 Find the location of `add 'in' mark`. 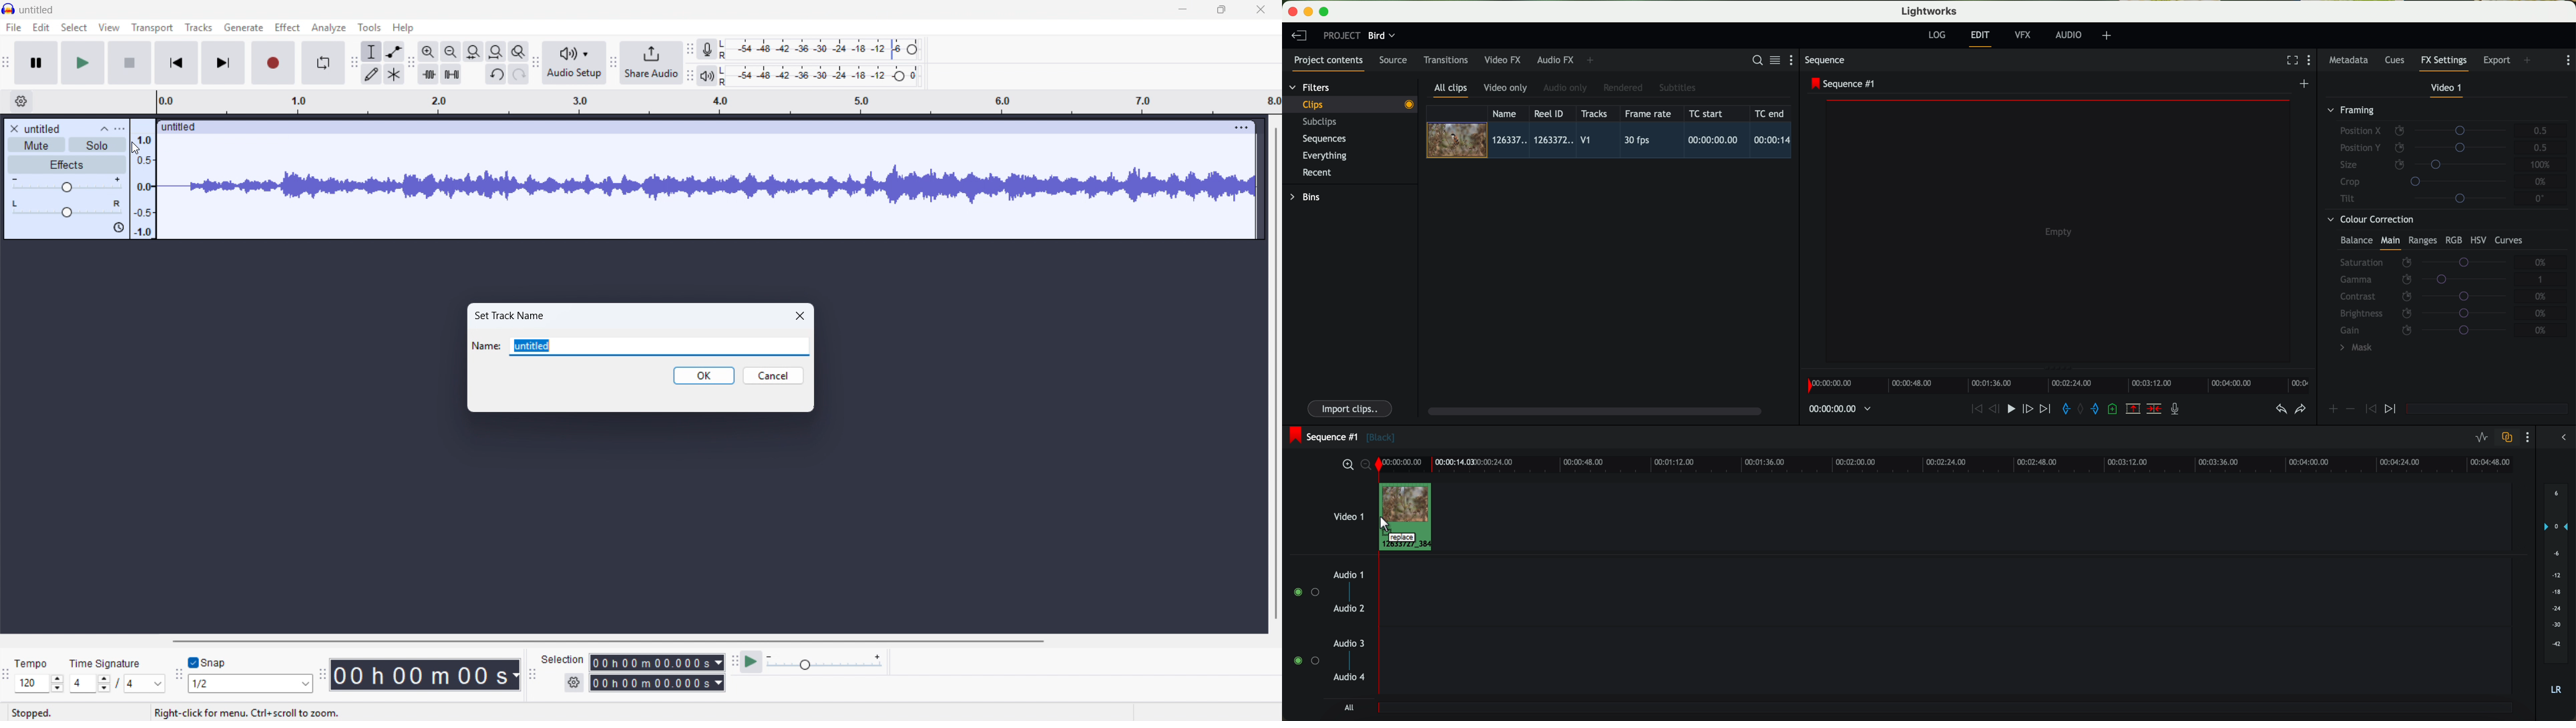

add 'in' mark is located at coordinates (2063, 411).